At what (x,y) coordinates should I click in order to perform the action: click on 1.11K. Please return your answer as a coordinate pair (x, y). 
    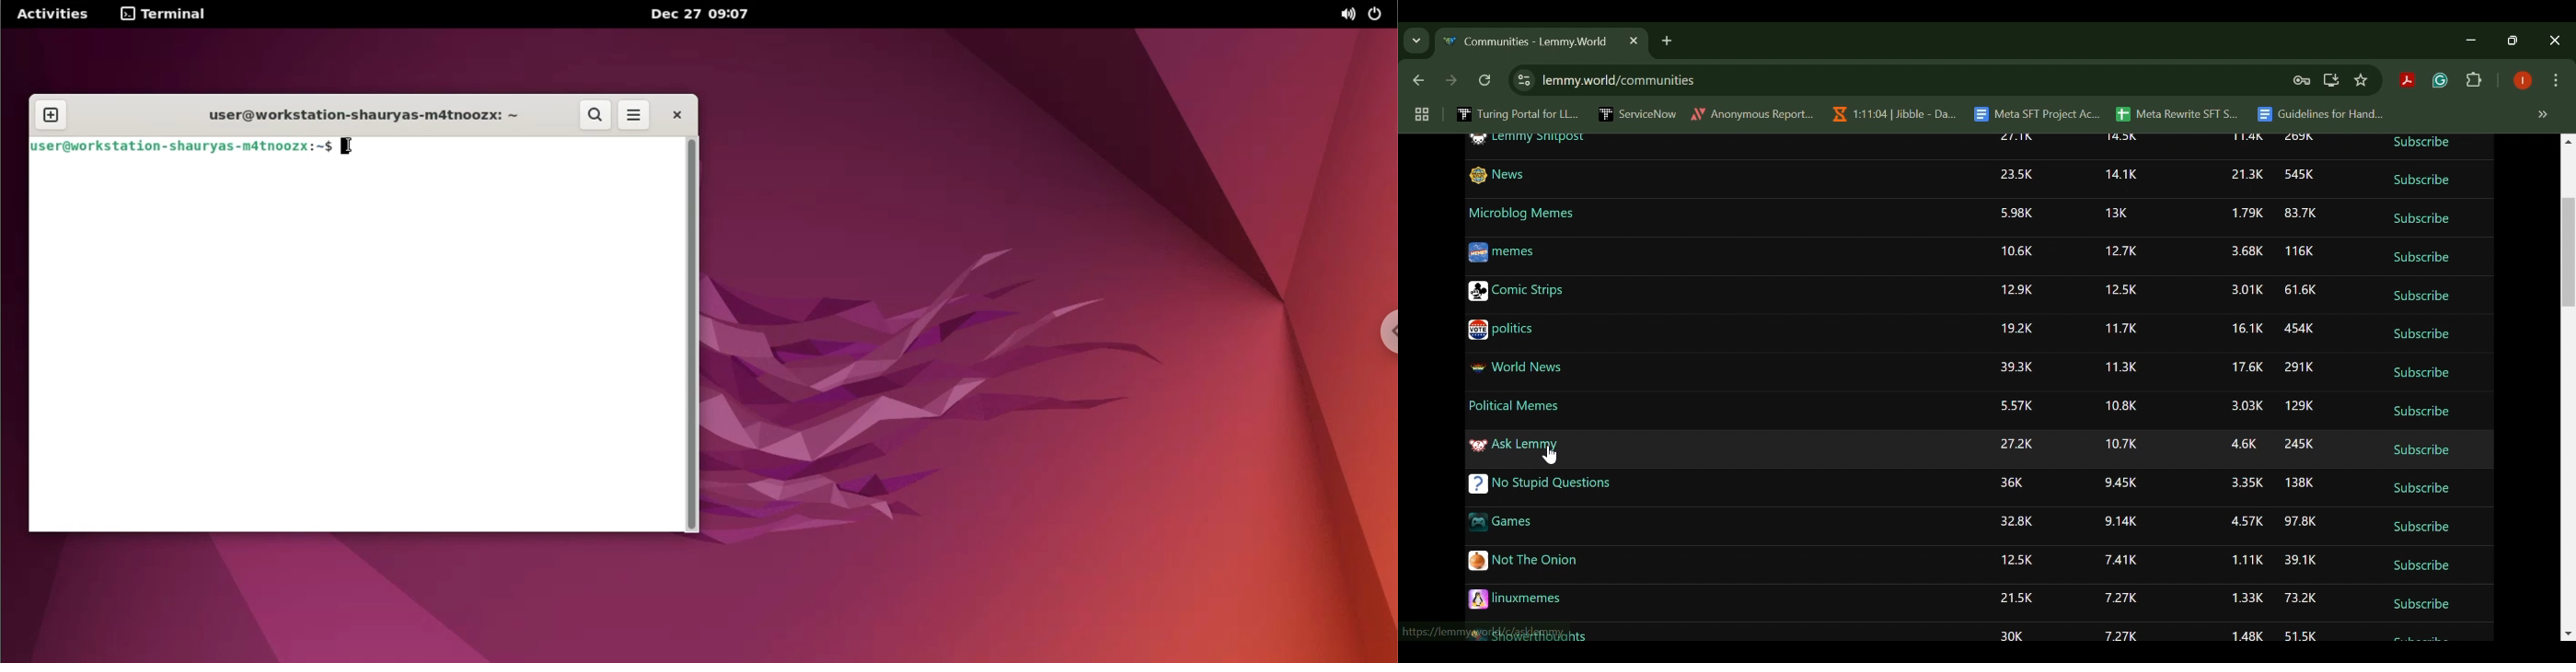
    Looking at the image, I should click on (2247, 561).